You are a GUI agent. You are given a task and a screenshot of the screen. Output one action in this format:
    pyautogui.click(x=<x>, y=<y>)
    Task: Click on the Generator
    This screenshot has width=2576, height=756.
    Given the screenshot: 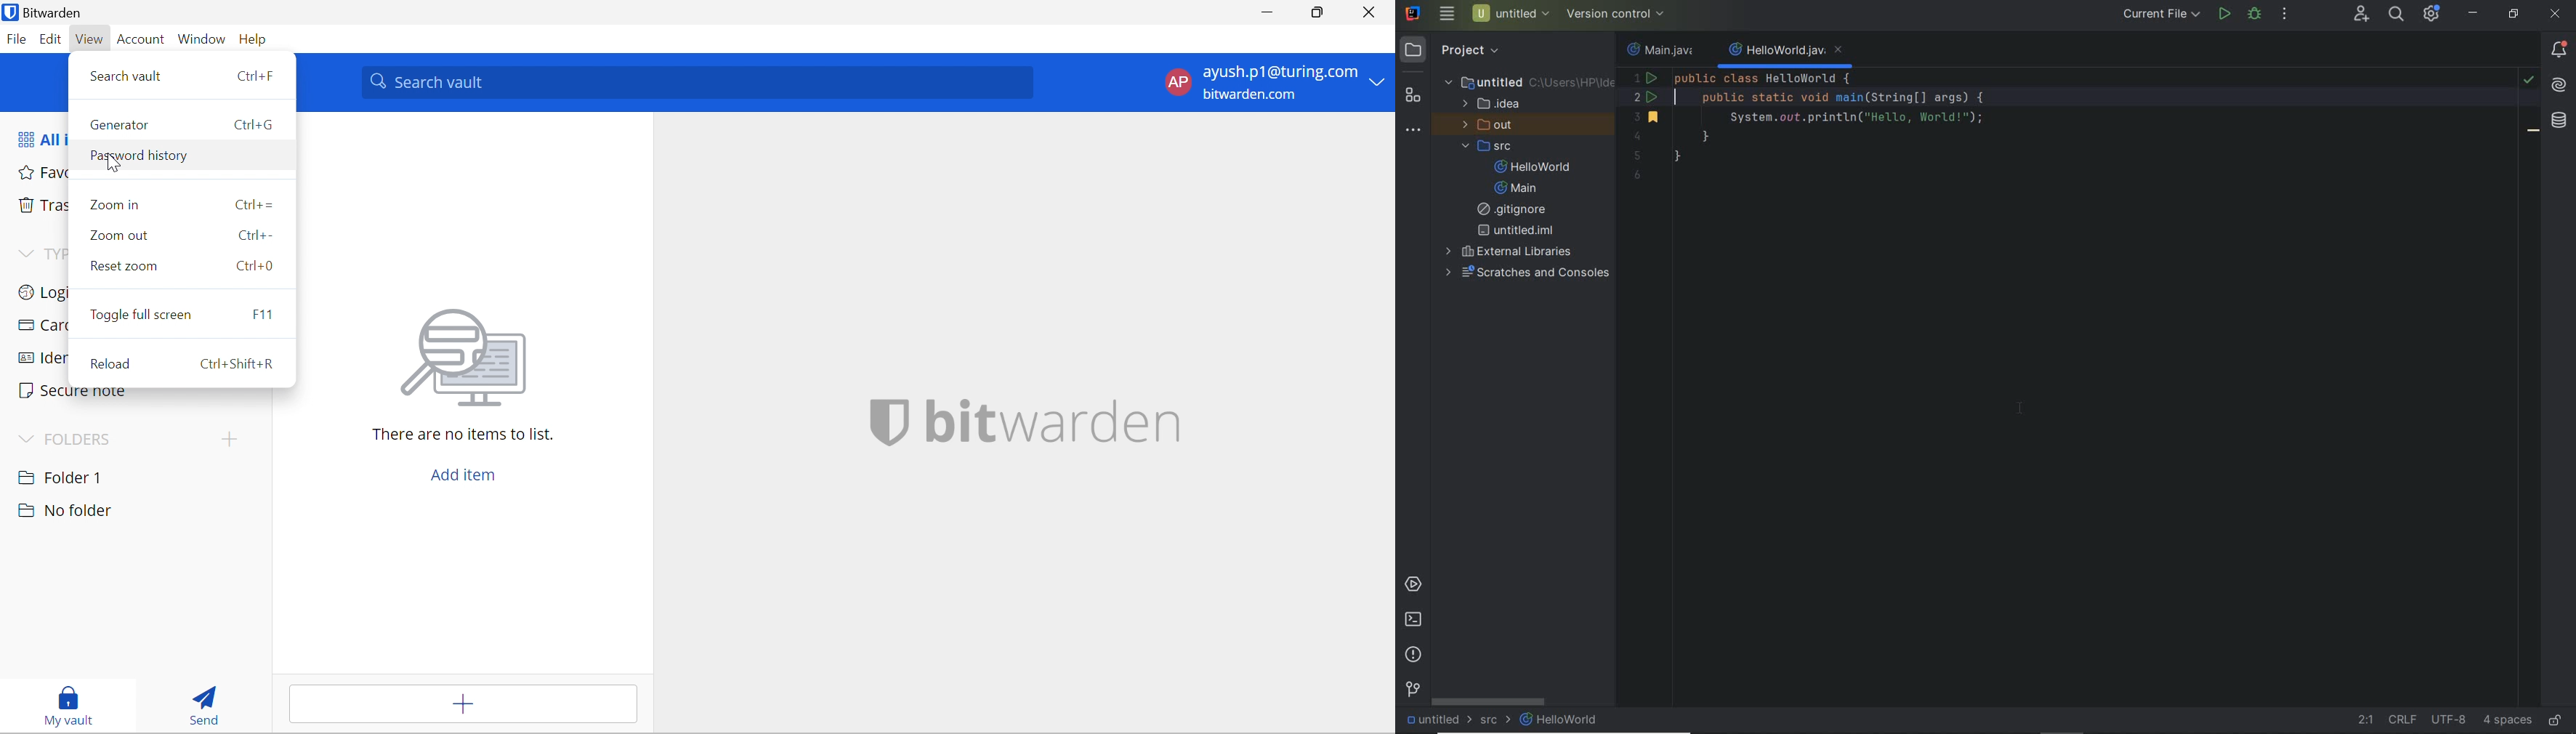 What is the action you would take?
    pyautogui.click(x=182, y=125)
    